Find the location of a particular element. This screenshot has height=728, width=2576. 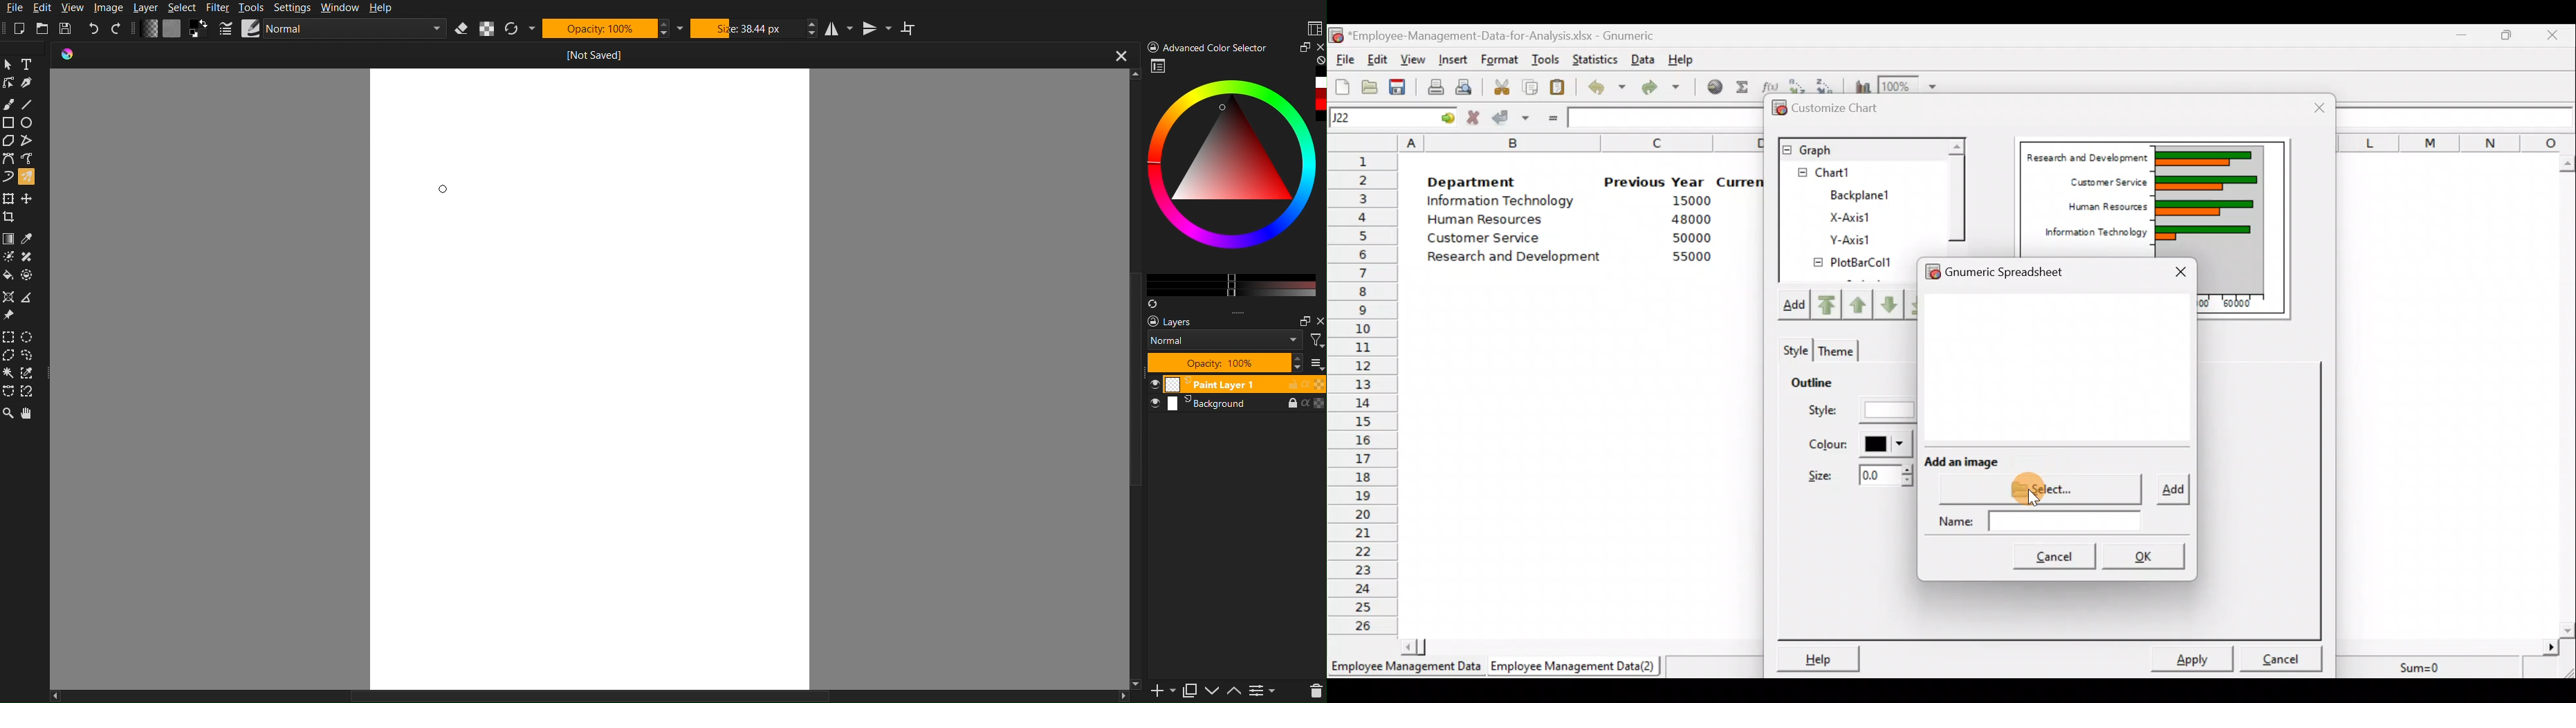

Scroll bar is located at coordinates (1955, 195).